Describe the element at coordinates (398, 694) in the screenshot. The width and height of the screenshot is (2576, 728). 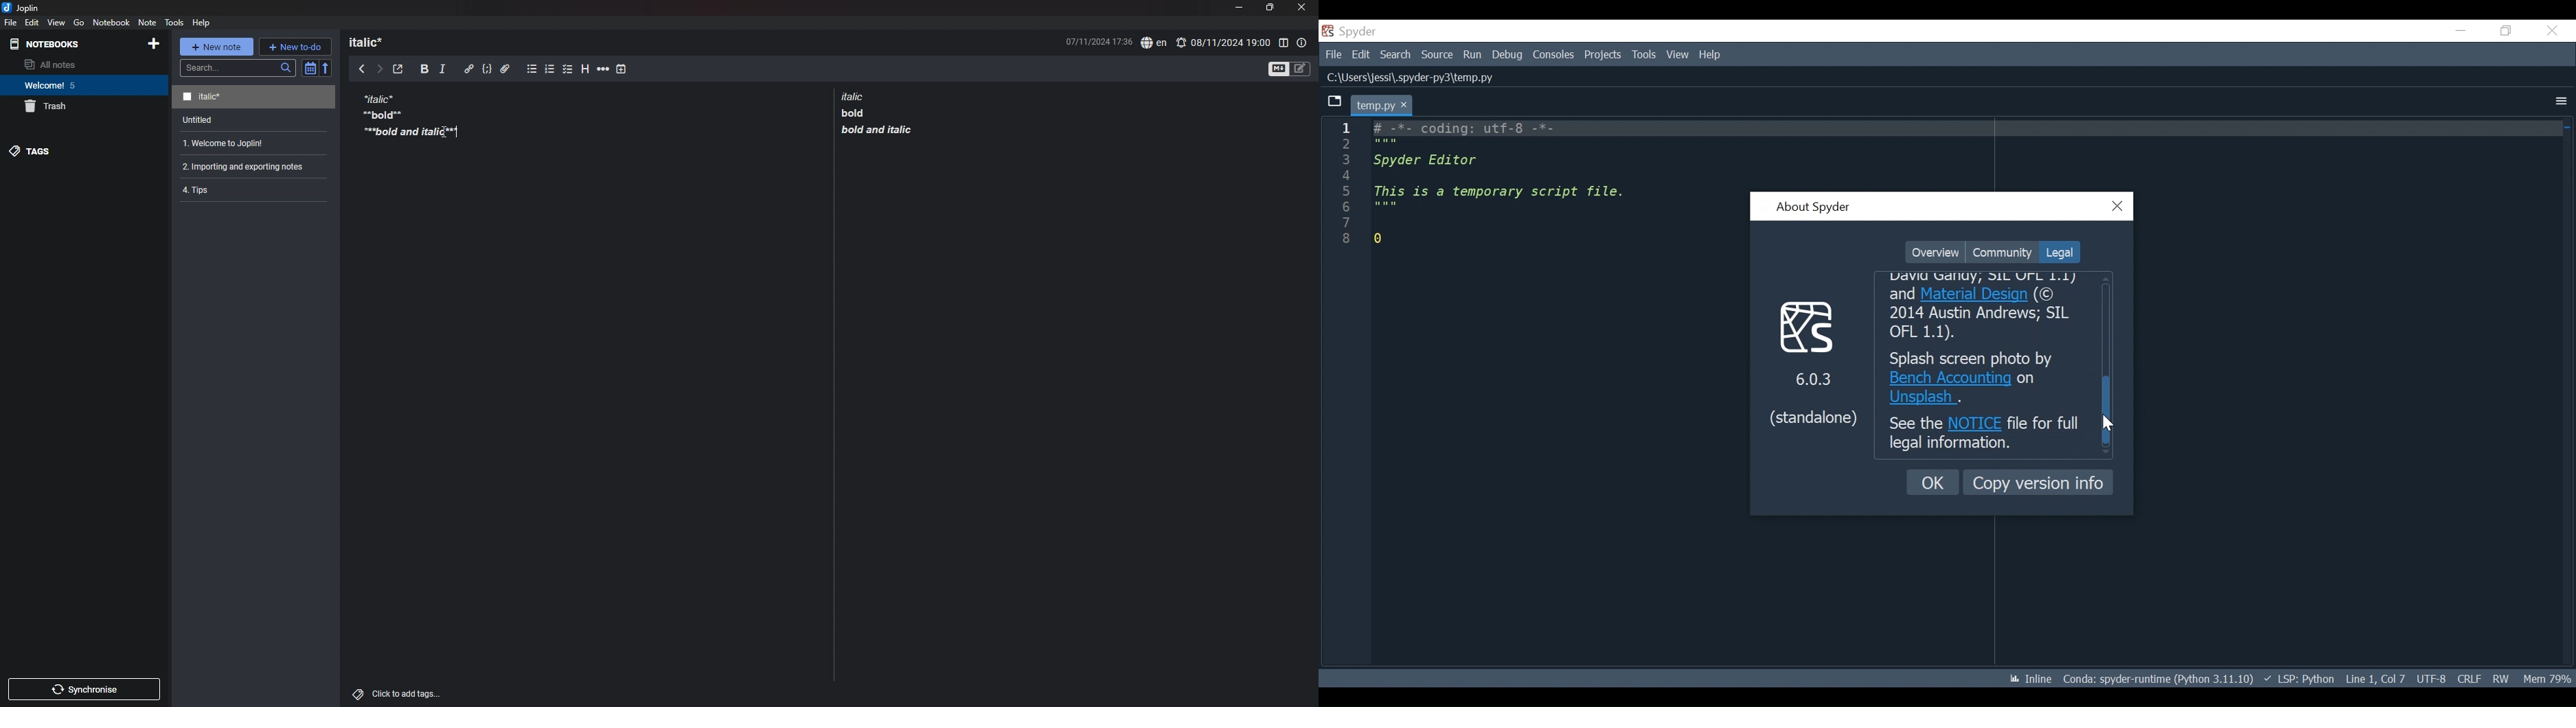
I see `add tags` at that location.